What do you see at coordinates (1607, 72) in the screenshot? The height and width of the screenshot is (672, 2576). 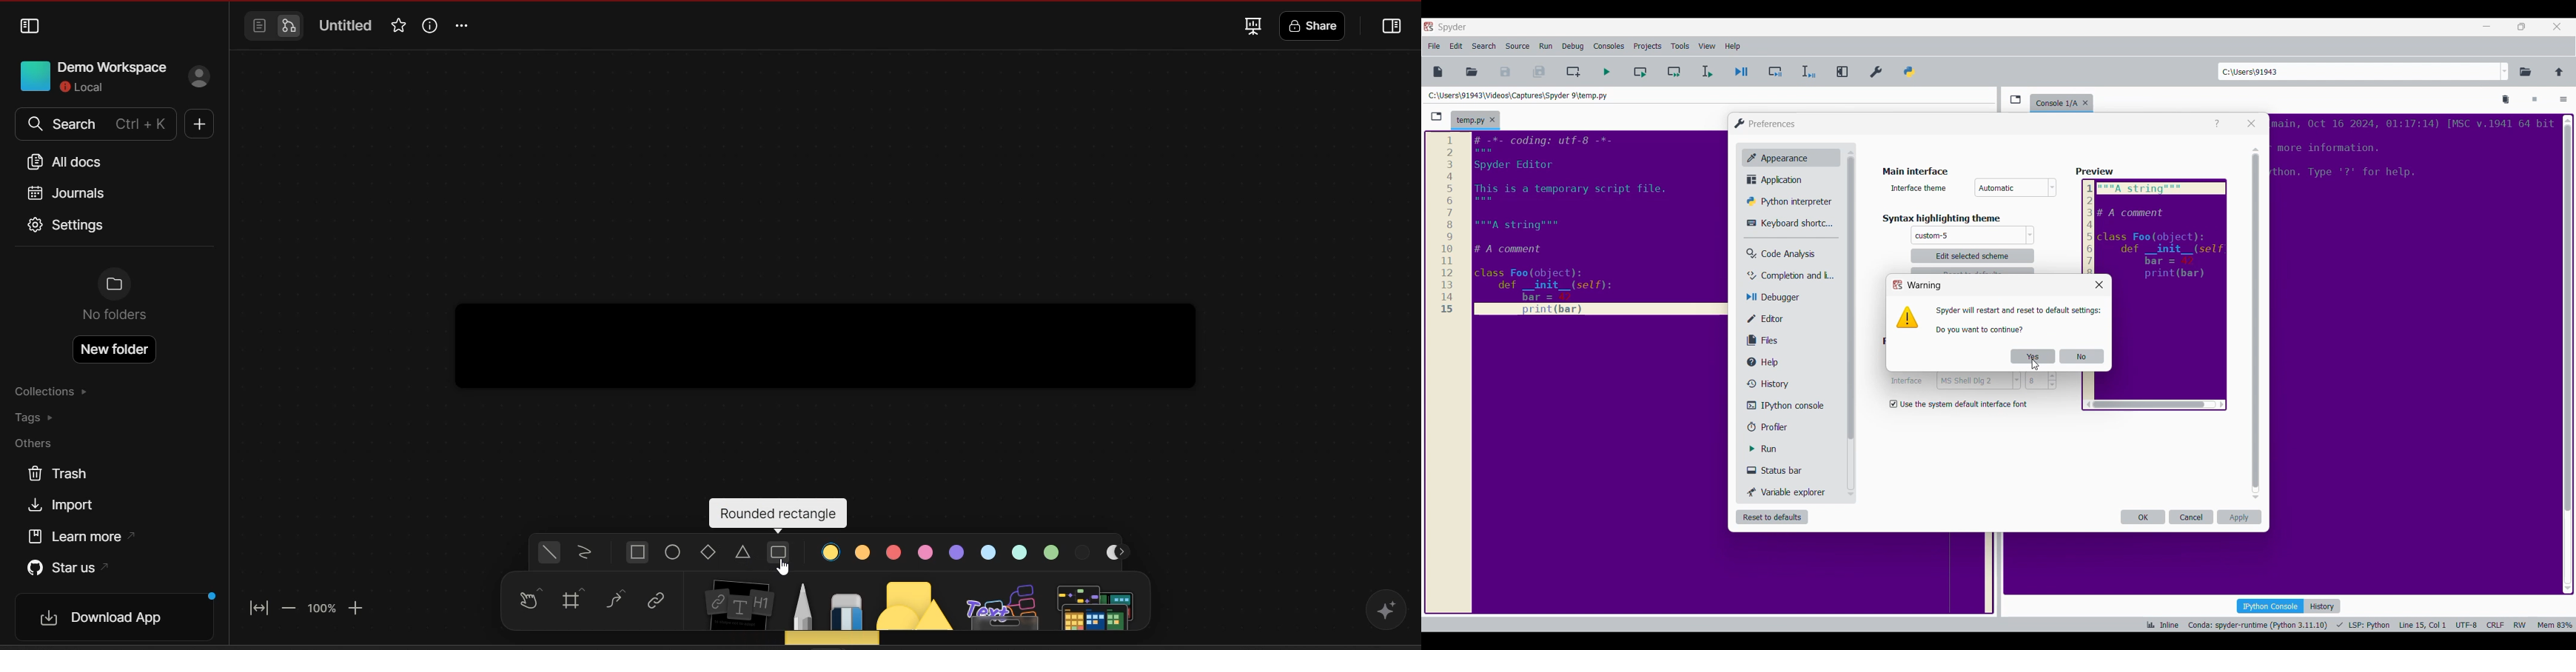 I see `Run file` at bounding box center [1607, 72].